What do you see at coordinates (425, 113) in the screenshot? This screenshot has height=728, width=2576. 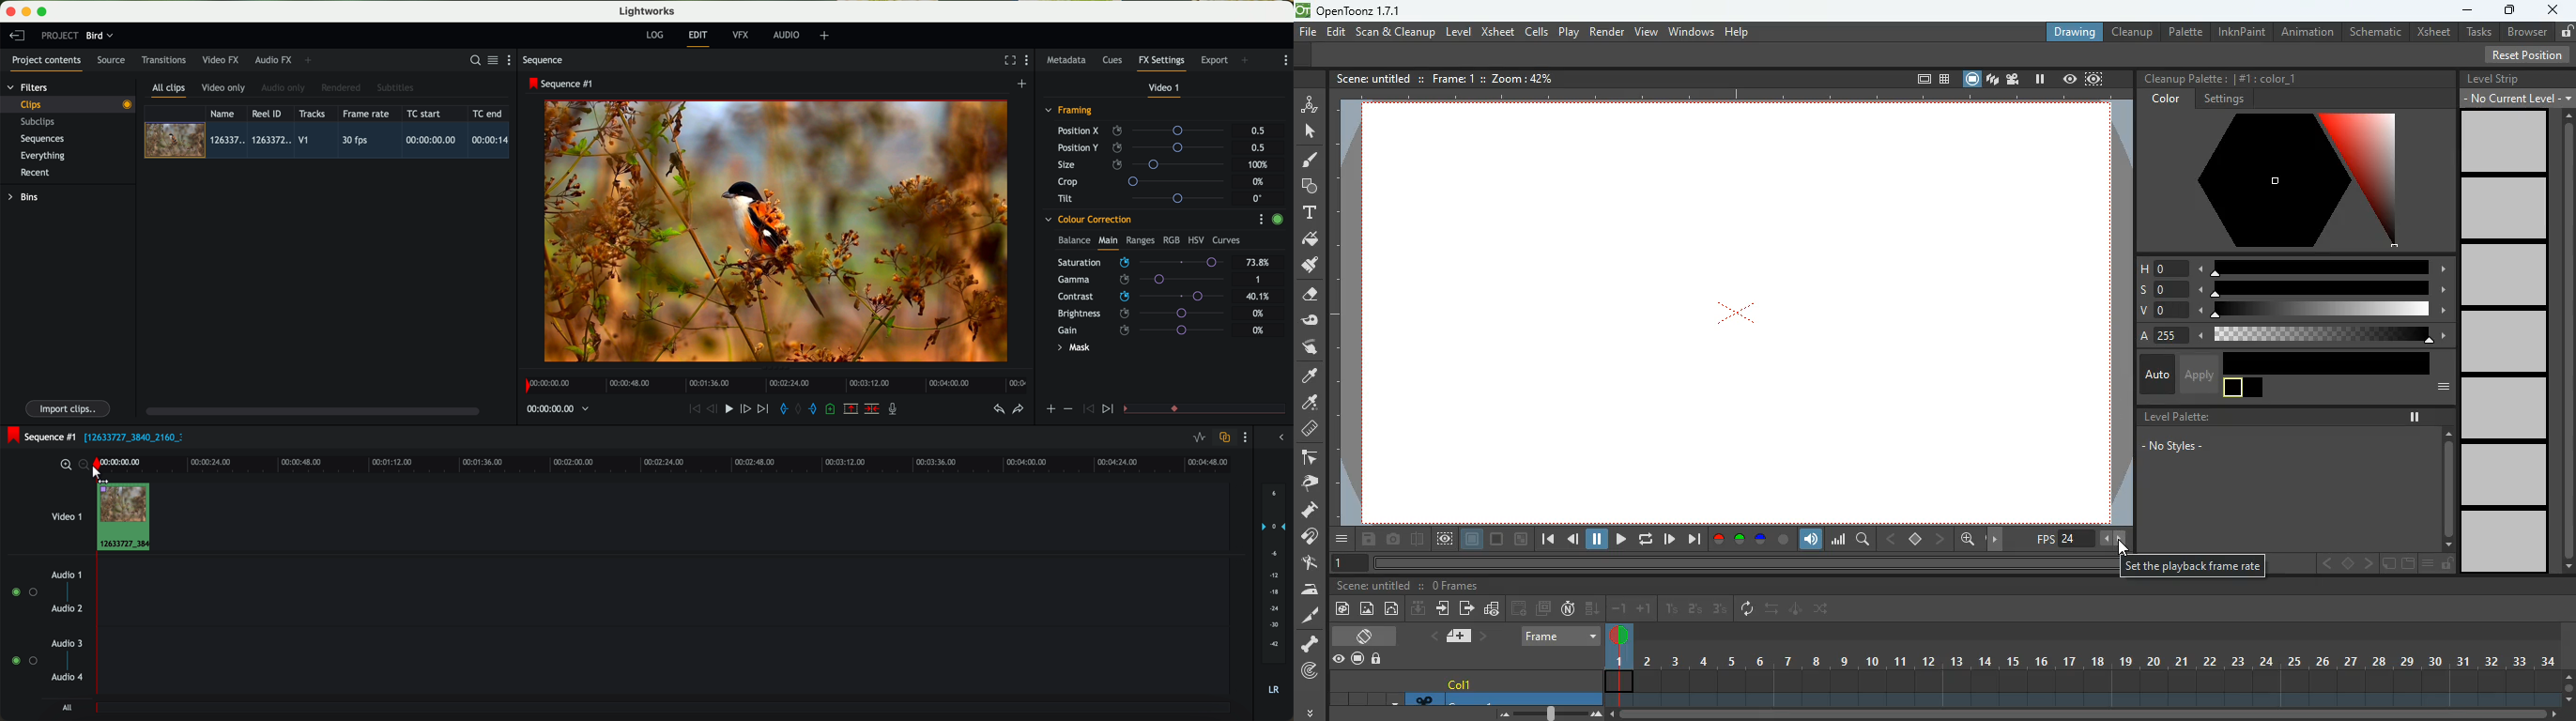 I see `TC start` at bounding box center [425, 113].